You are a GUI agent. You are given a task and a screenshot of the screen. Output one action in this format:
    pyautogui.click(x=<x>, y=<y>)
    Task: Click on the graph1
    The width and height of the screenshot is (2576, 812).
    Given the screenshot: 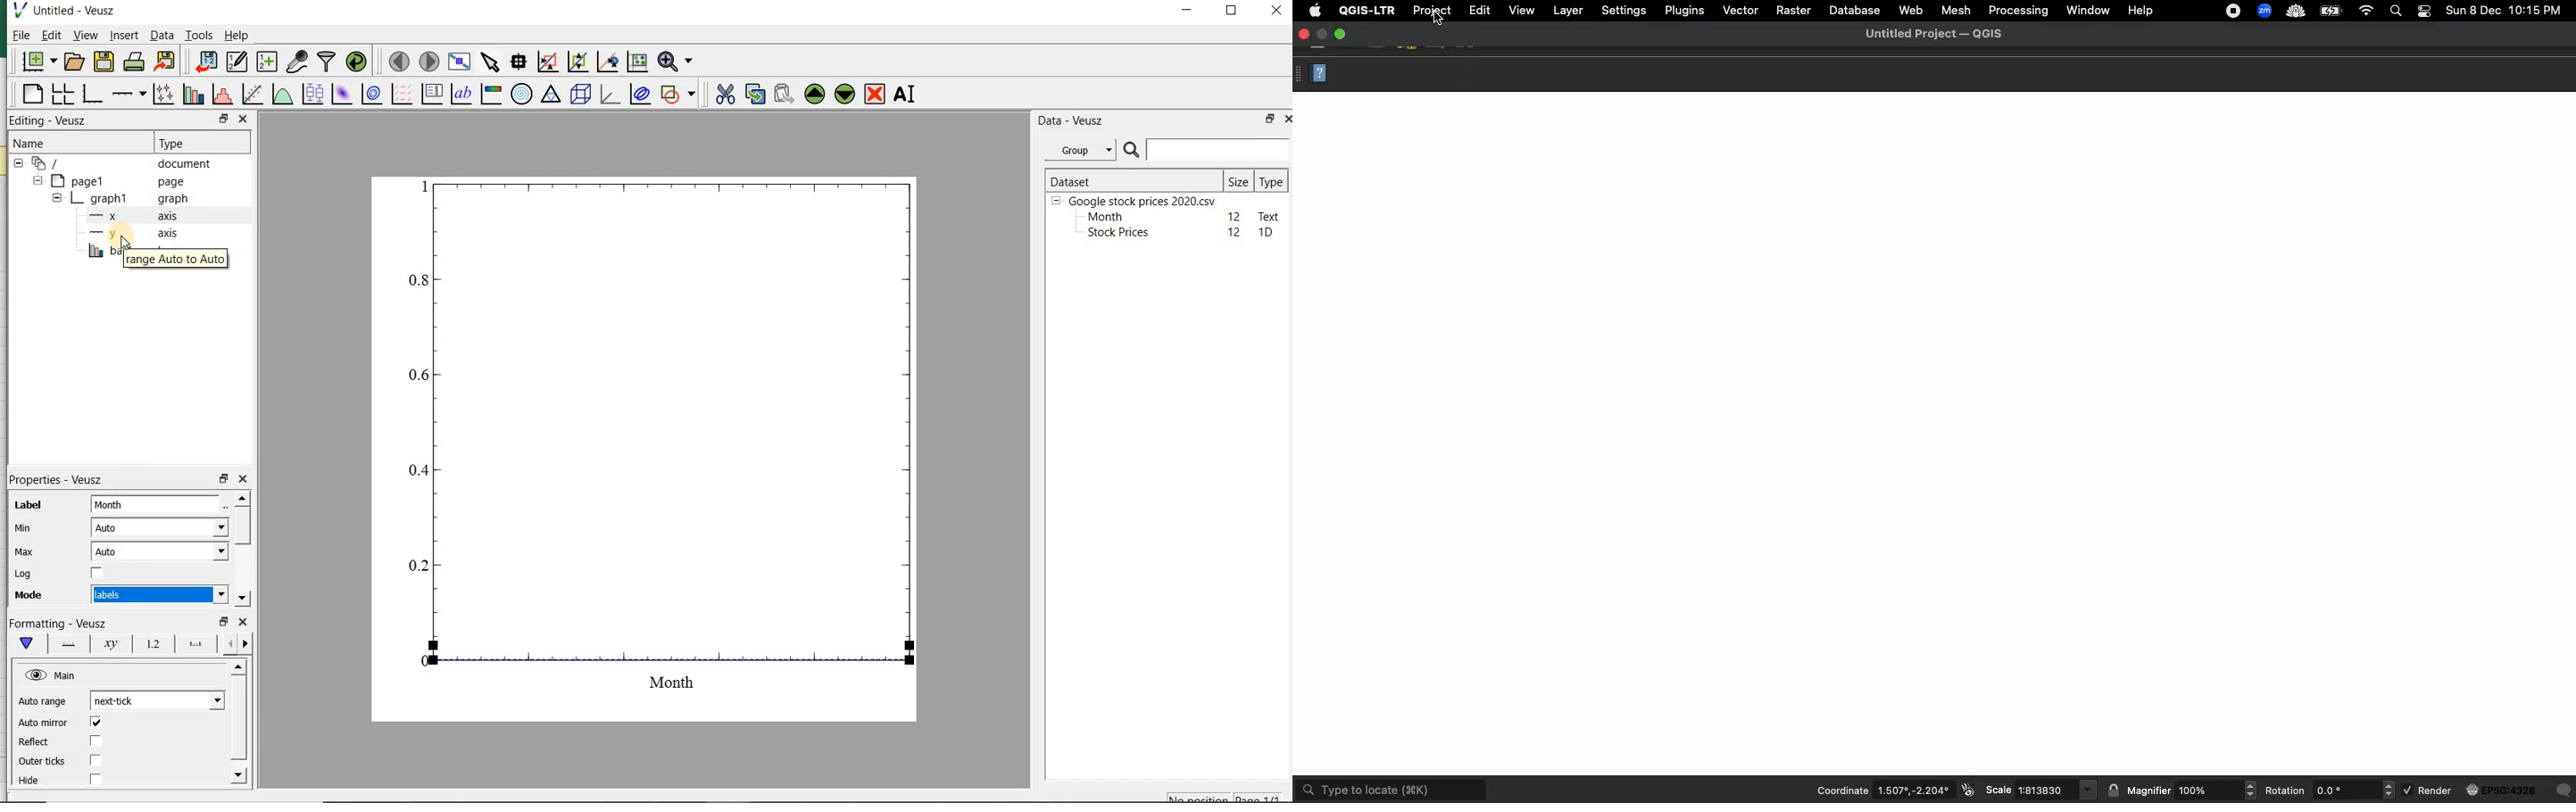 What is the action you would take?
    pyautogui.click(x=118, y=200)
    